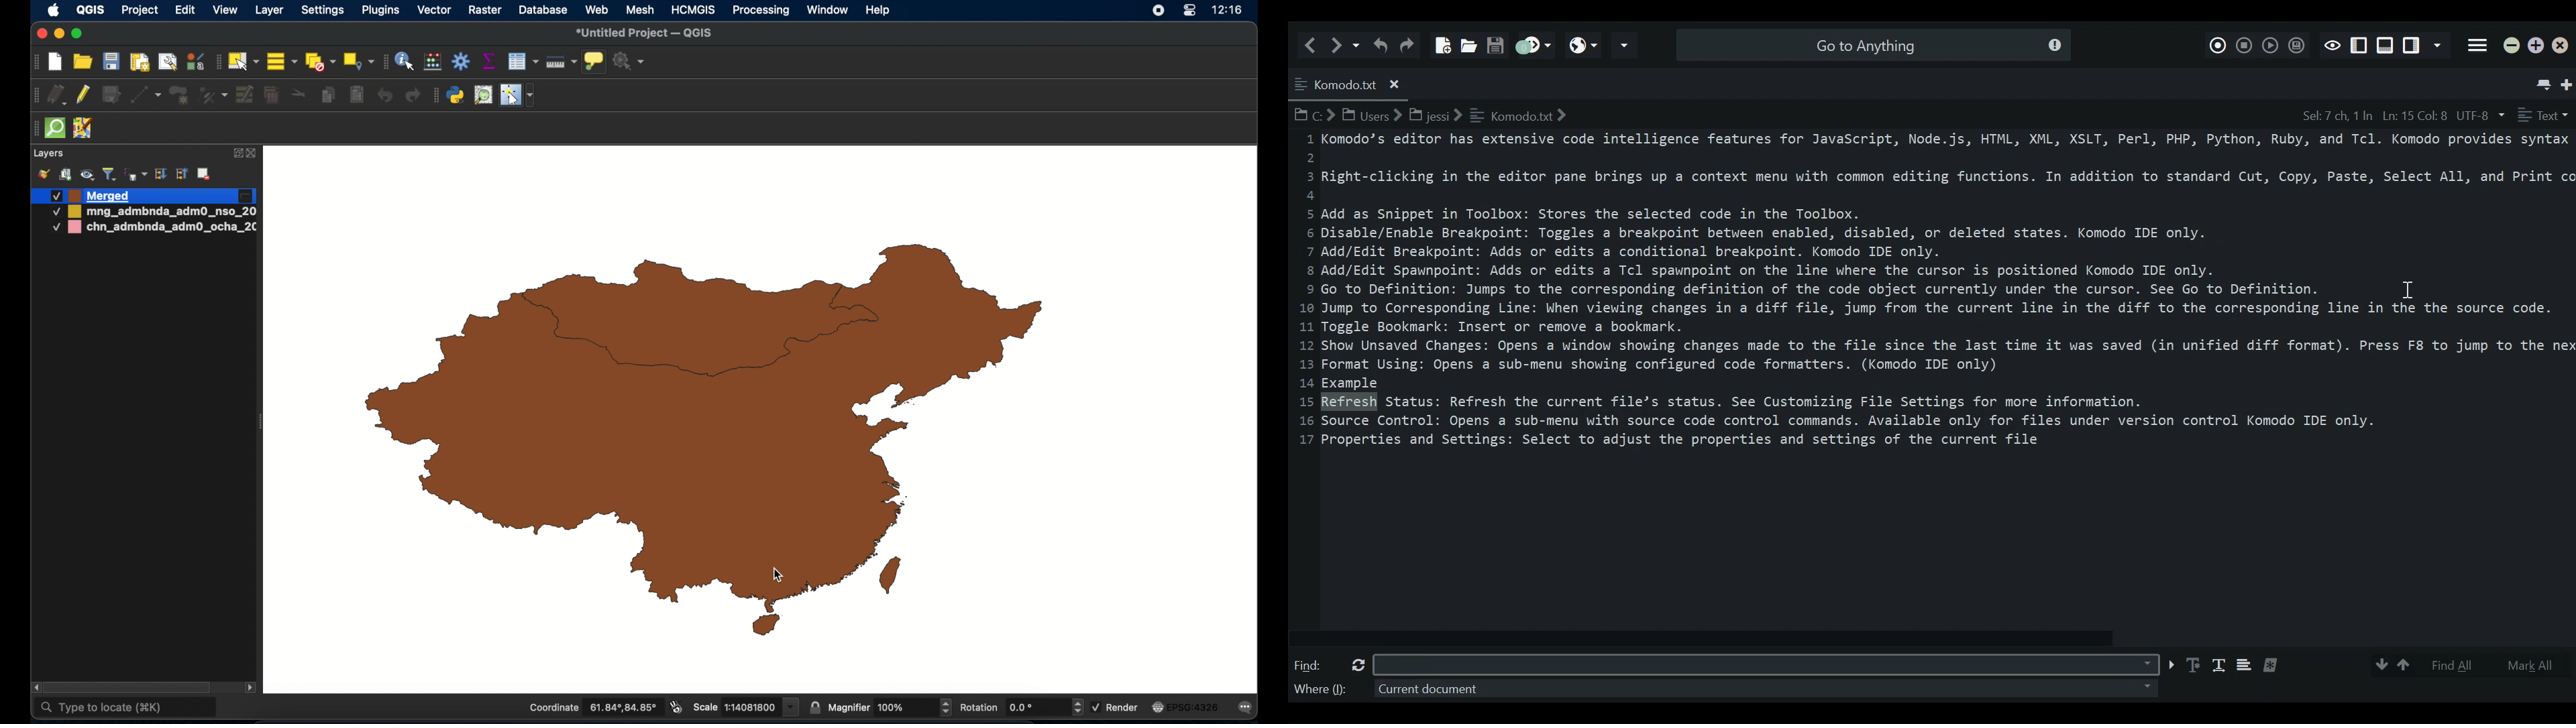 The width and height of the screenshot is (2576, 728). What do you see at coordinates (629, 62) in the screenshot?
I see `no action selected` at bounding box center [629, 62].